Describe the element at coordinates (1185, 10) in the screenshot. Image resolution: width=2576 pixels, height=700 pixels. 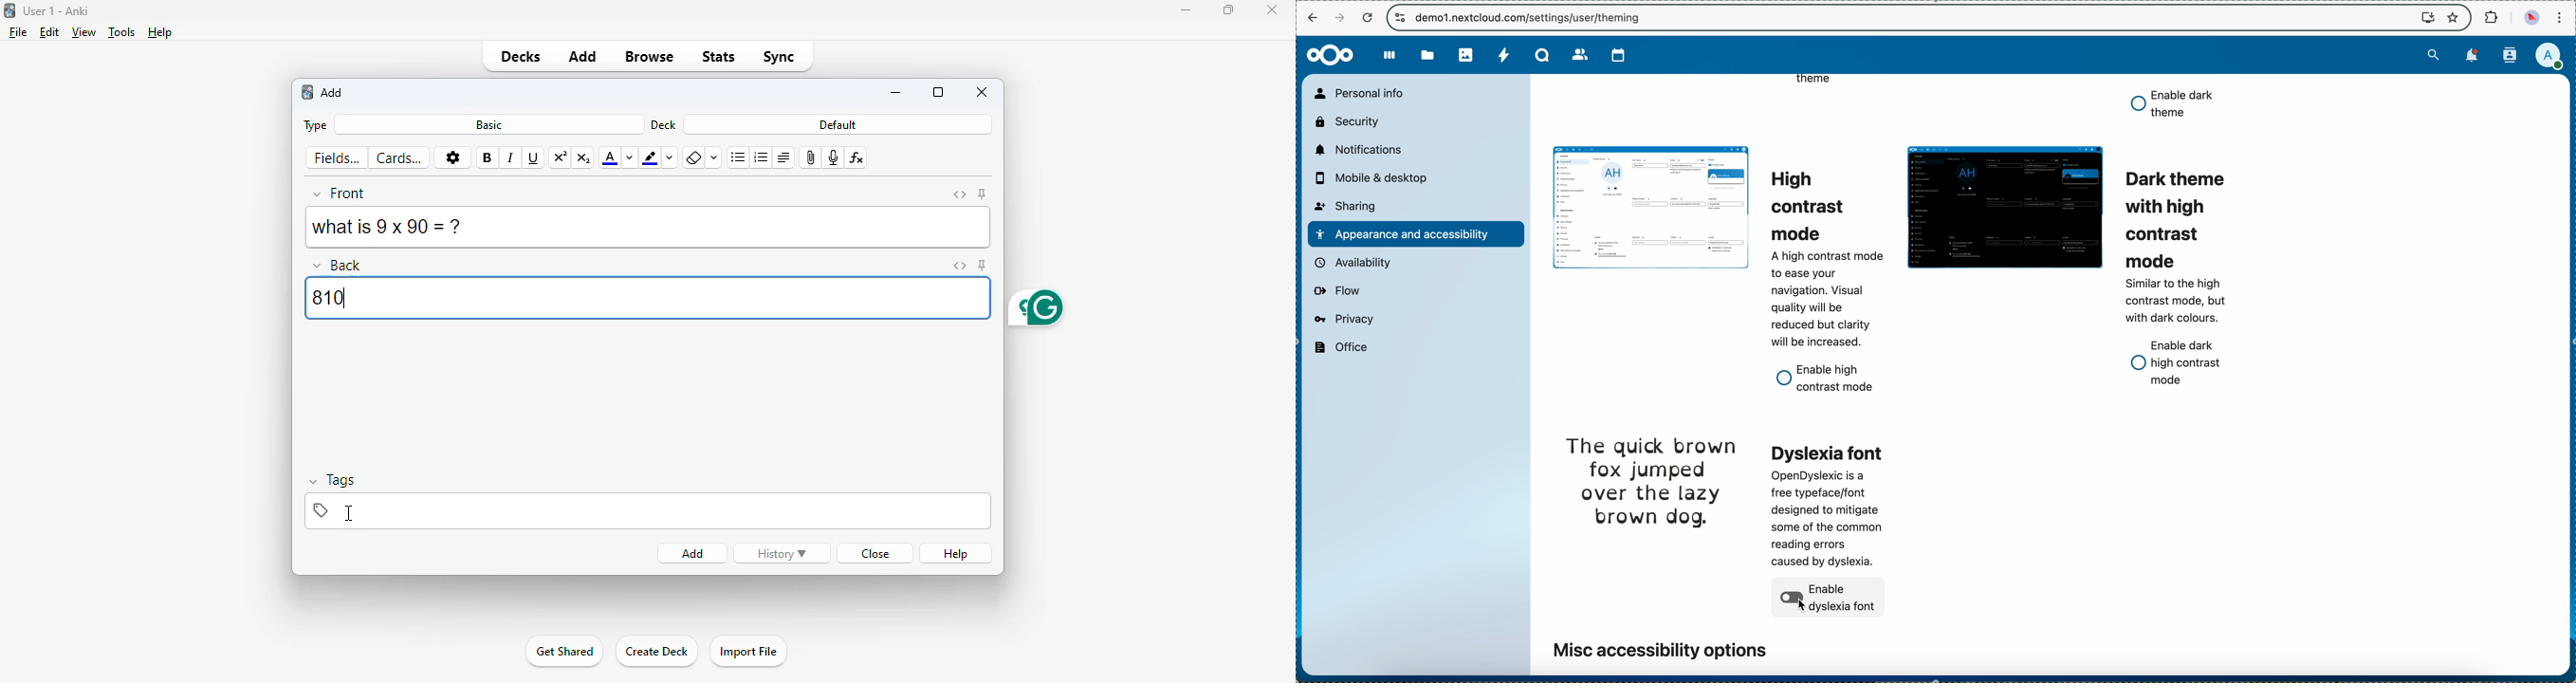
I see `minimize` at that location.